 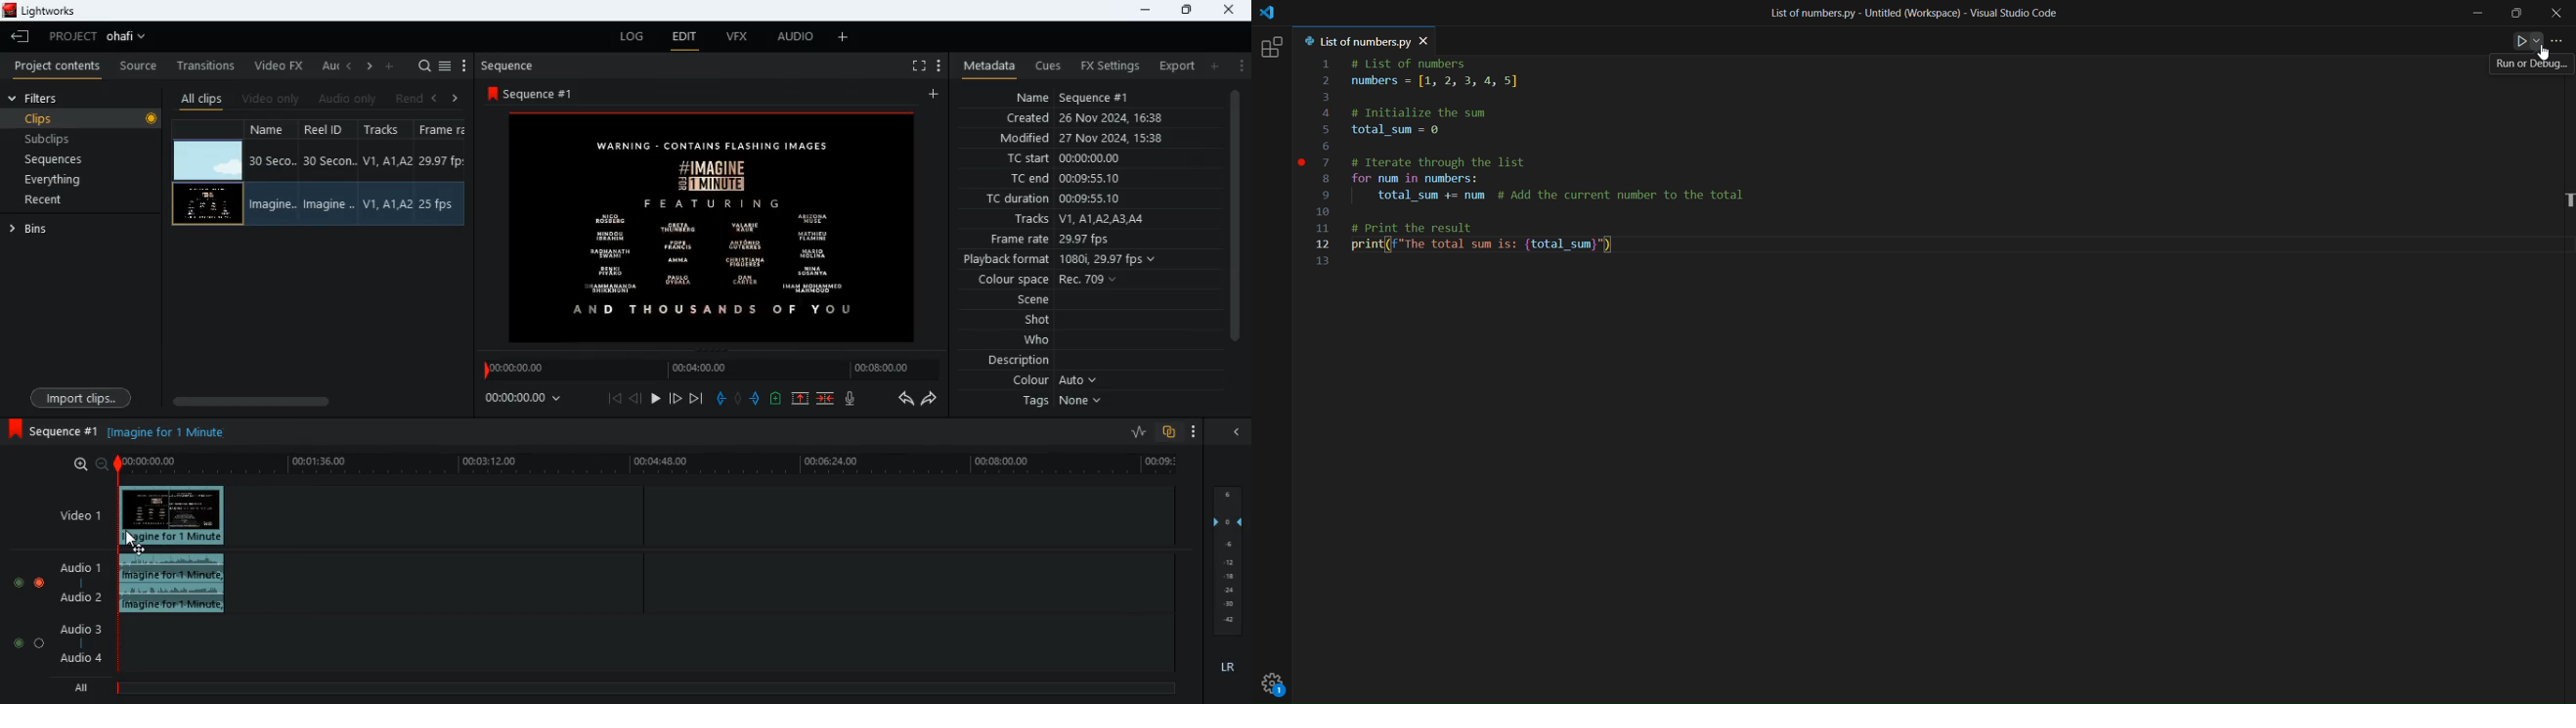 What do you see at coordinates (757, 400) in the screenshot?
I see `push` at bounding box center [757, 400].